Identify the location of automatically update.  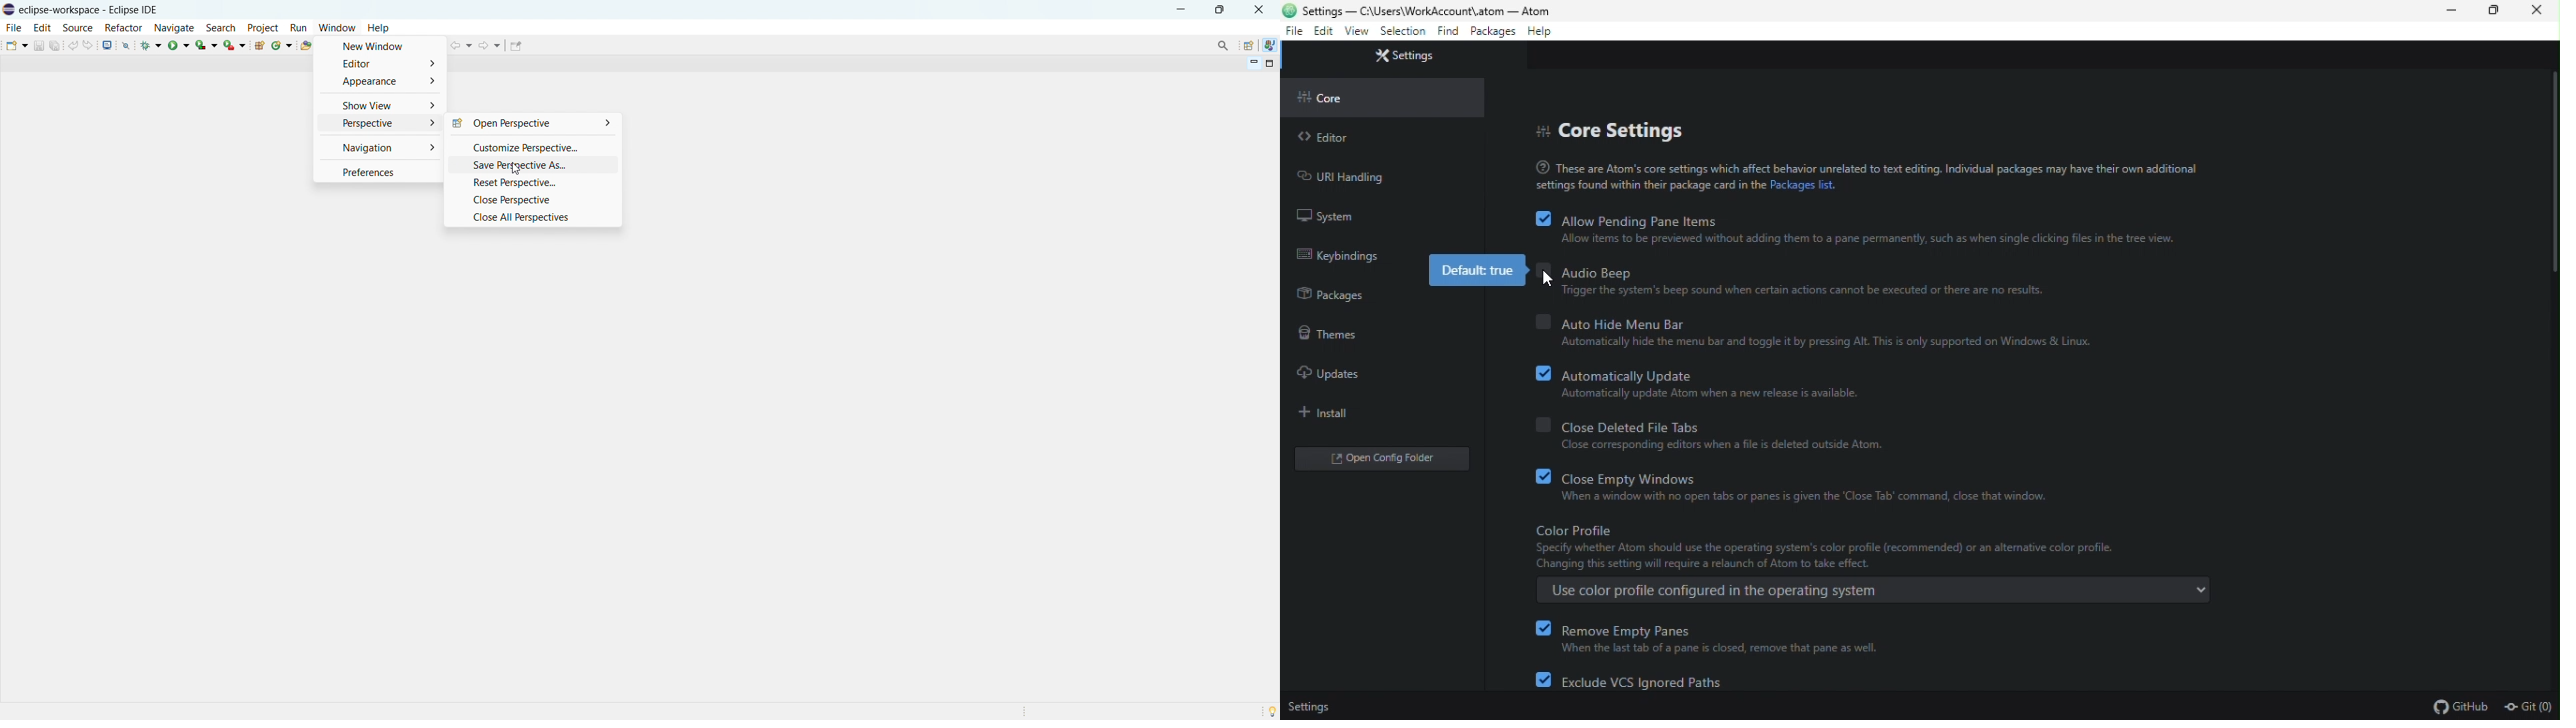
(1700, 373).